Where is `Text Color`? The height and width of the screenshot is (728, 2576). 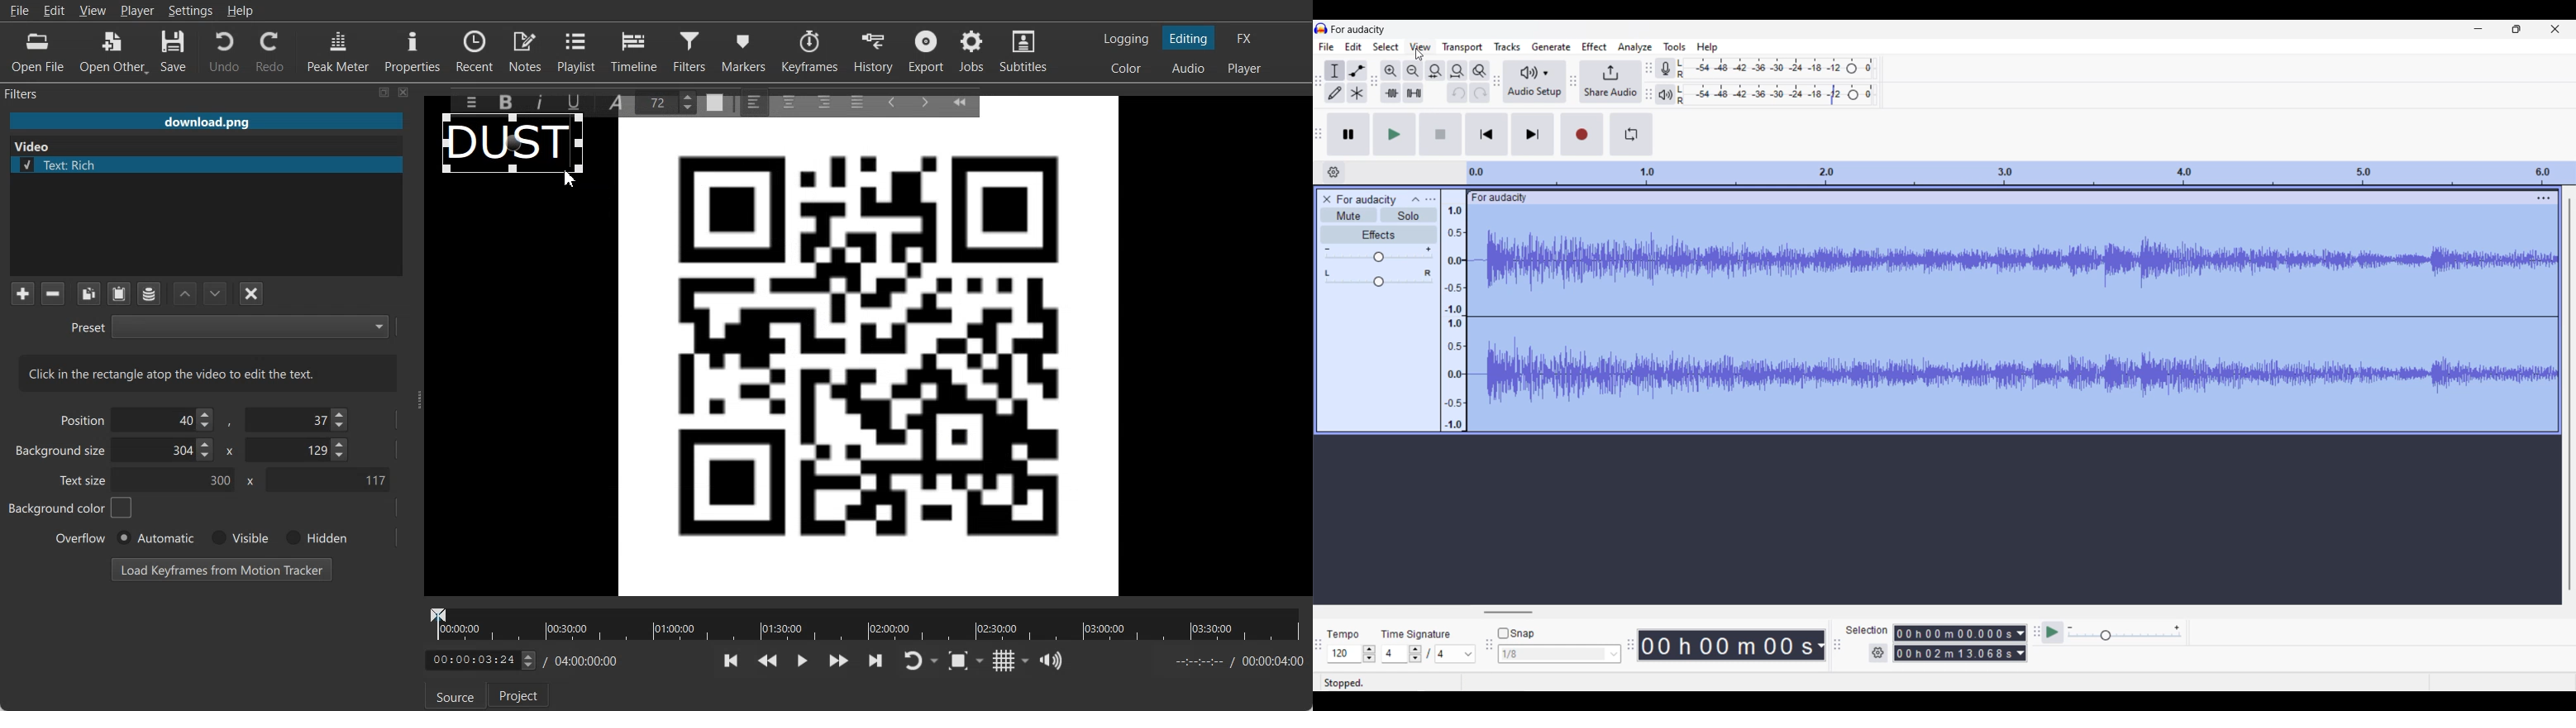
Text Color is located at coordinates (715, 99).